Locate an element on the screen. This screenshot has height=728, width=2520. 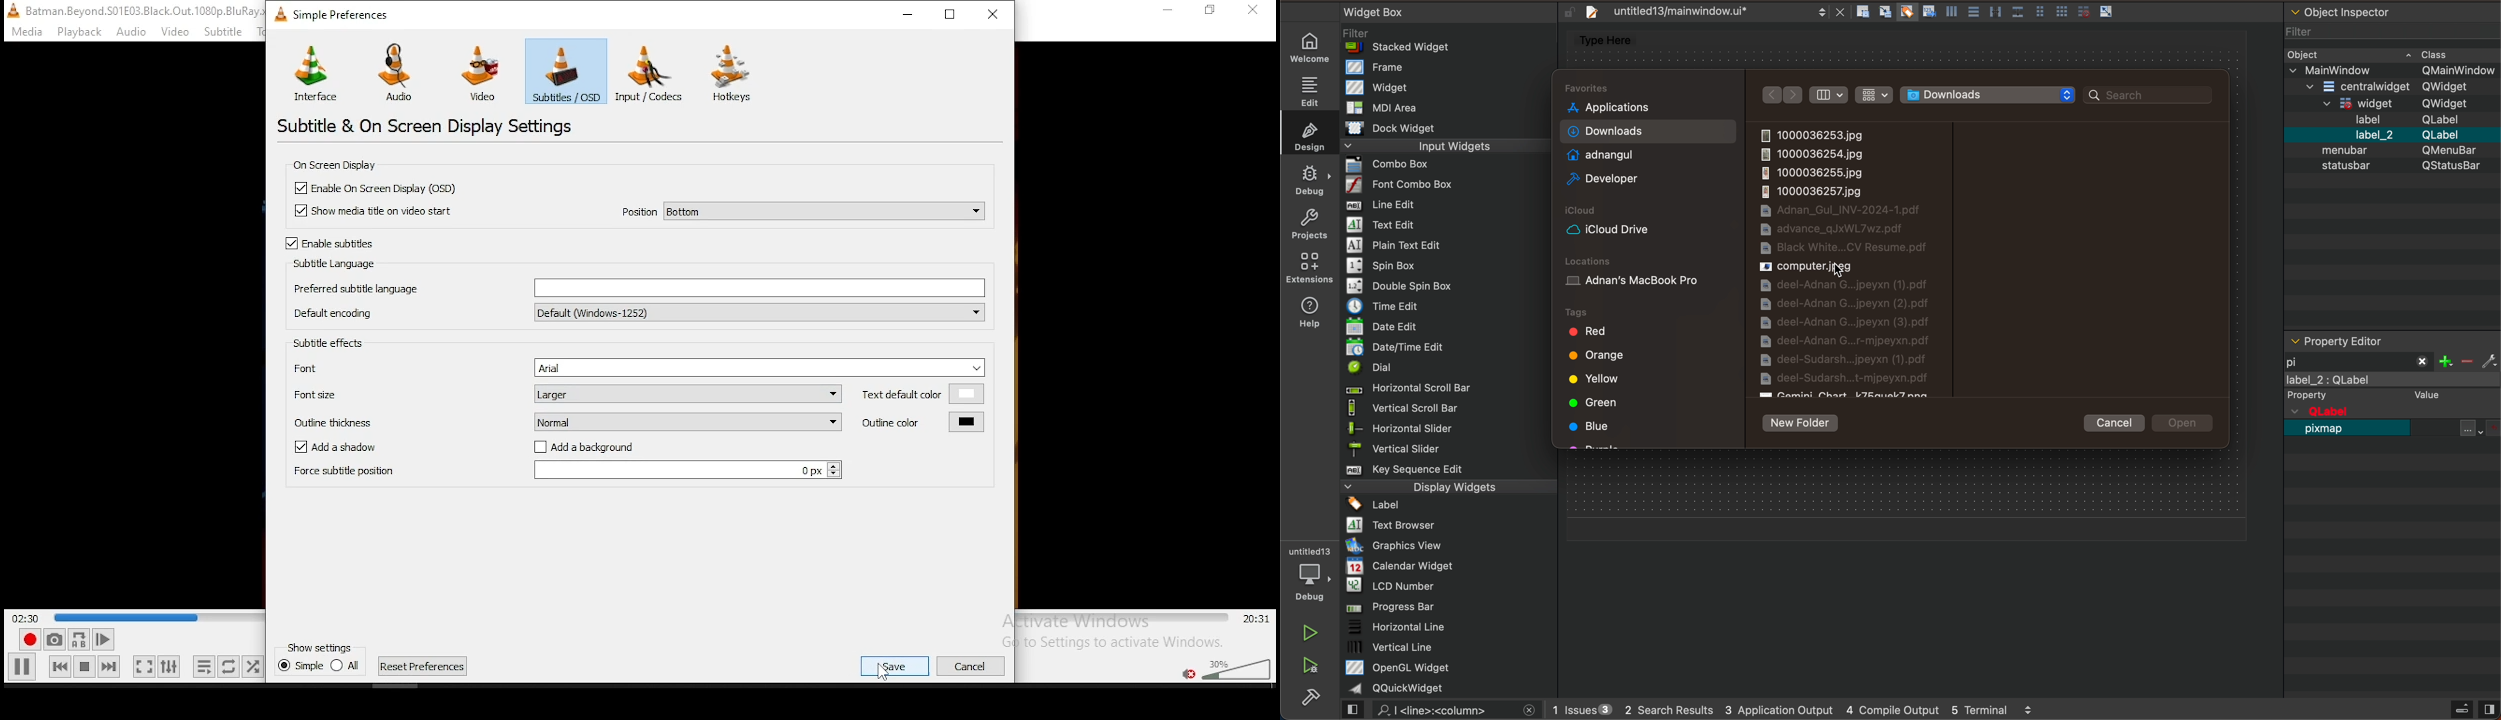
subtitle language is located at coordinates (336, 264).